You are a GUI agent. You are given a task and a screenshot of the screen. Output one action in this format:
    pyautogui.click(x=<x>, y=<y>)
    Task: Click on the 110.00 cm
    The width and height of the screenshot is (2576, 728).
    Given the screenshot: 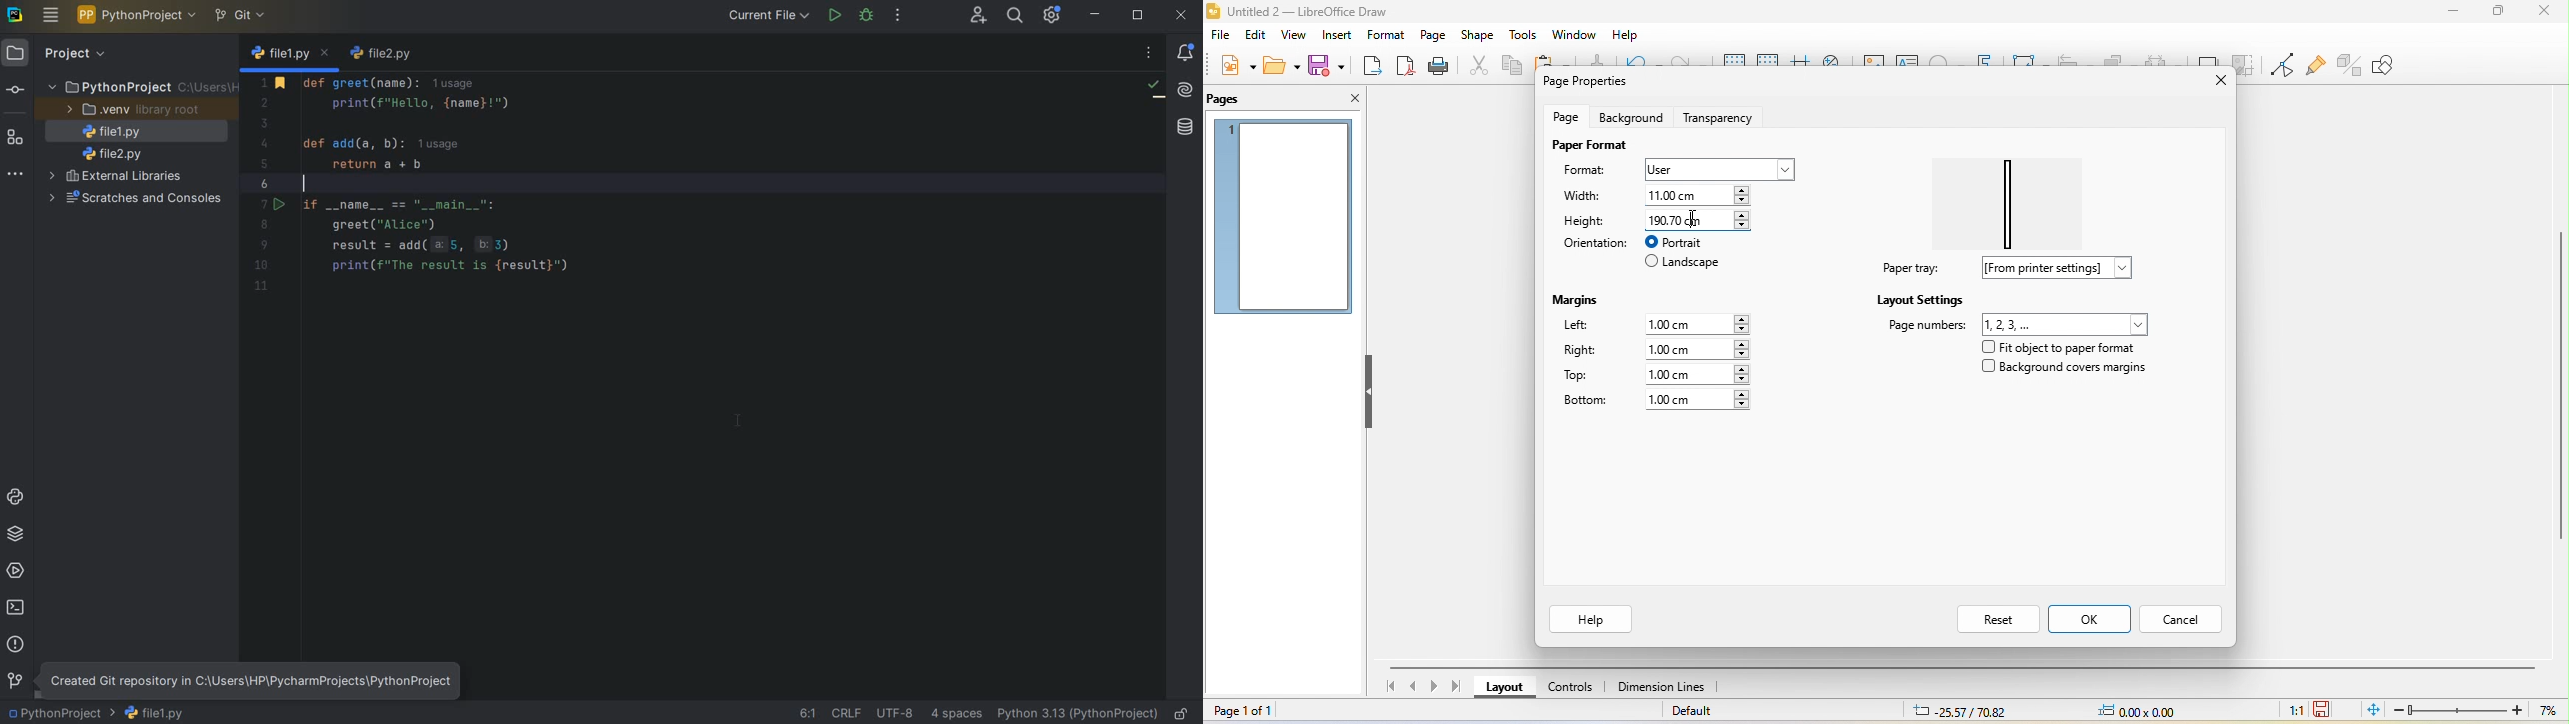 What is the action you would take?
    pyautogui.click(x=1703, y=194)
    